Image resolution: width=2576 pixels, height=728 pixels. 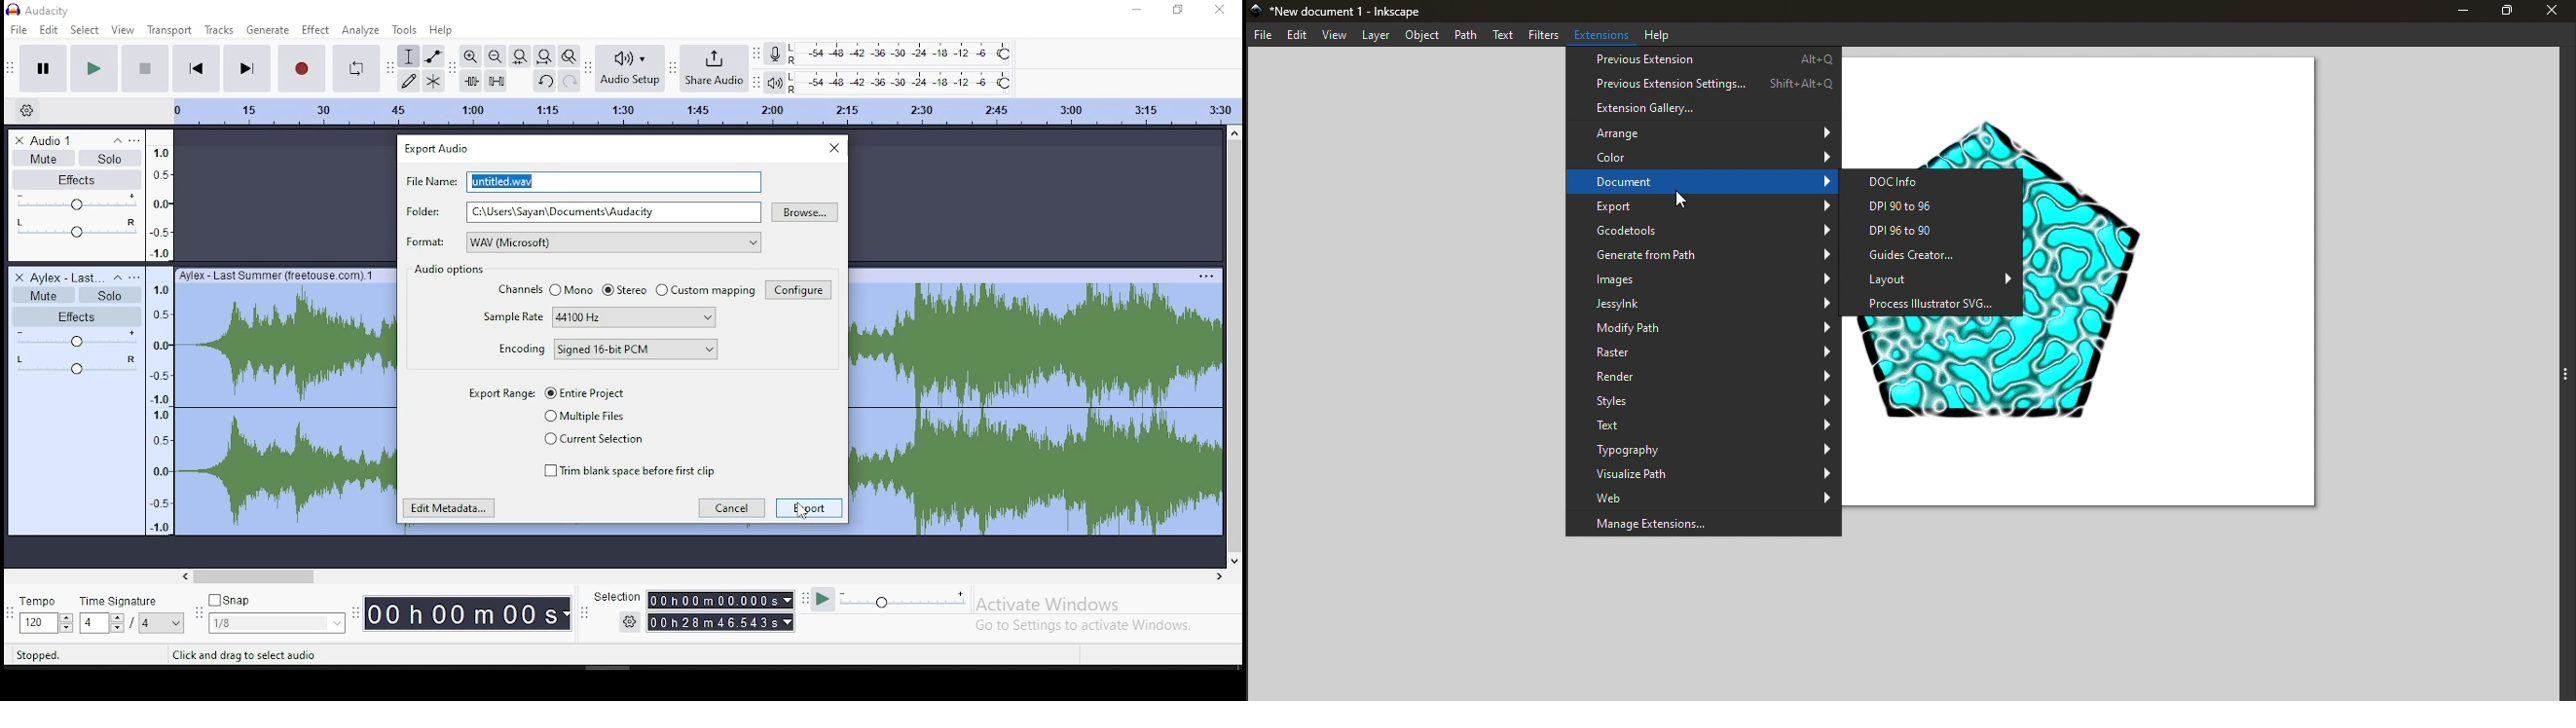 I want to click on share audio, so click(x=711, y=67).